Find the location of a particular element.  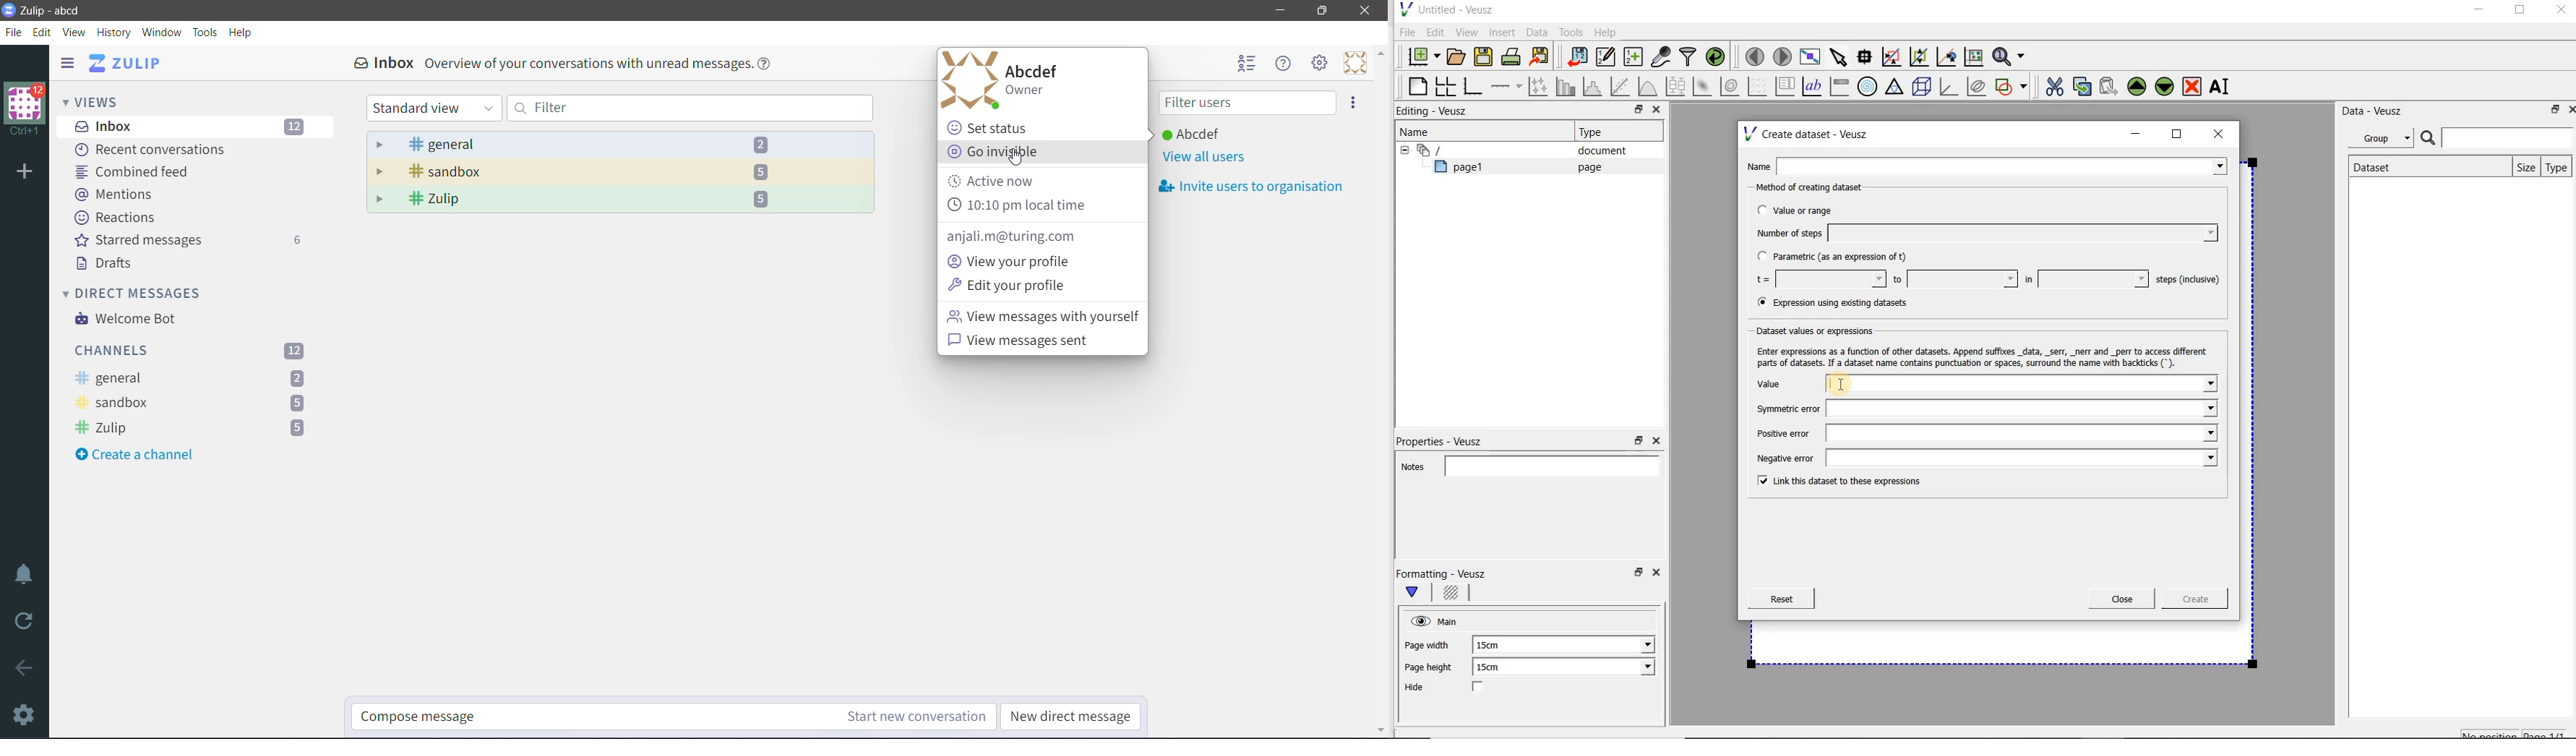

Page height dropdown is located at coordinates (1638, 668).